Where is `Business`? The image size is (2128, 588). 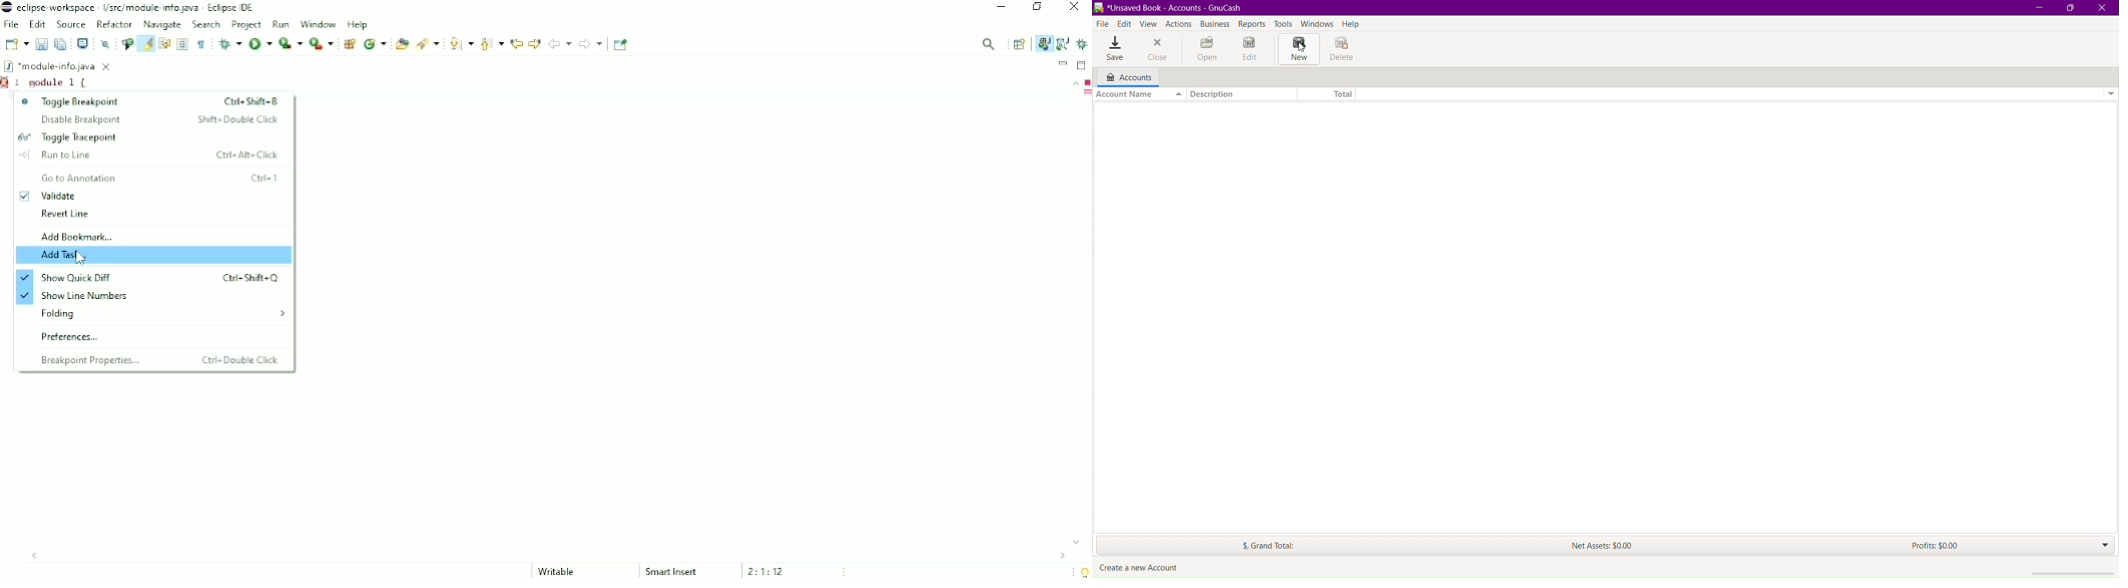
Business is located at coordinates (1213, 21).